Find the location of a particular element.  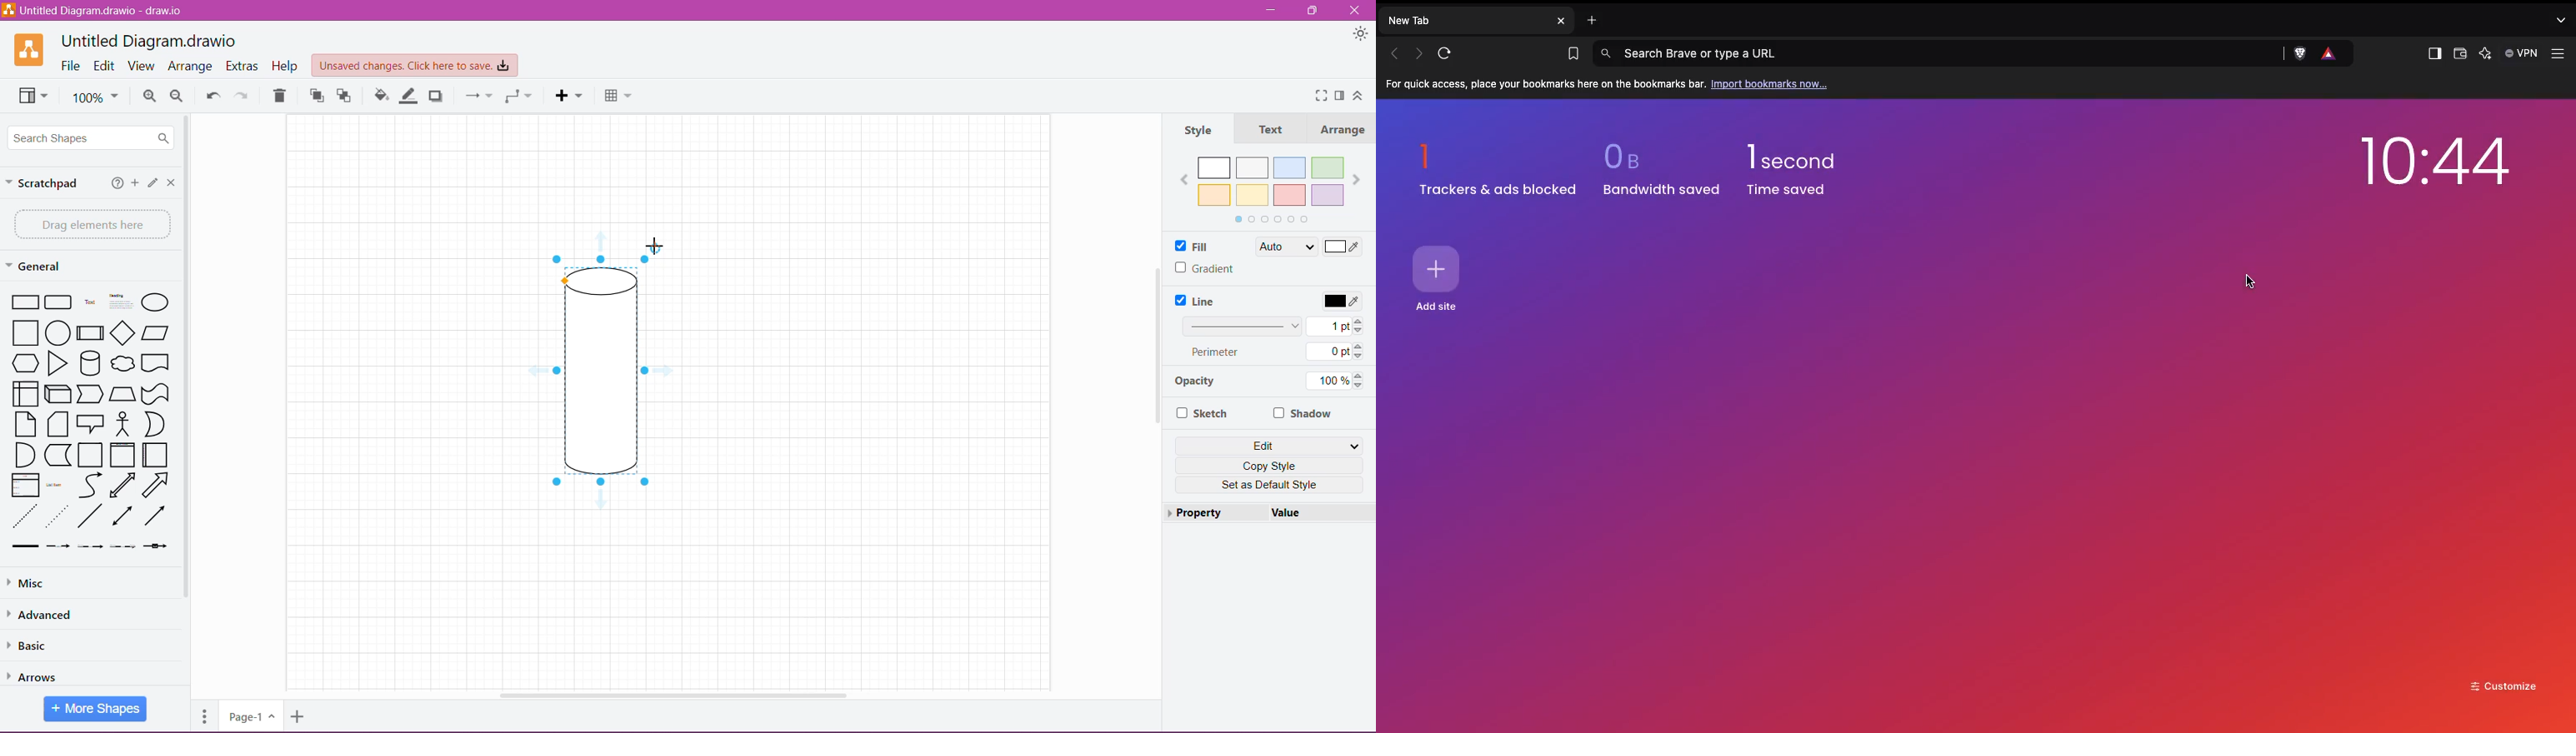

Fullscreen is located at coordinates (1318, 95).